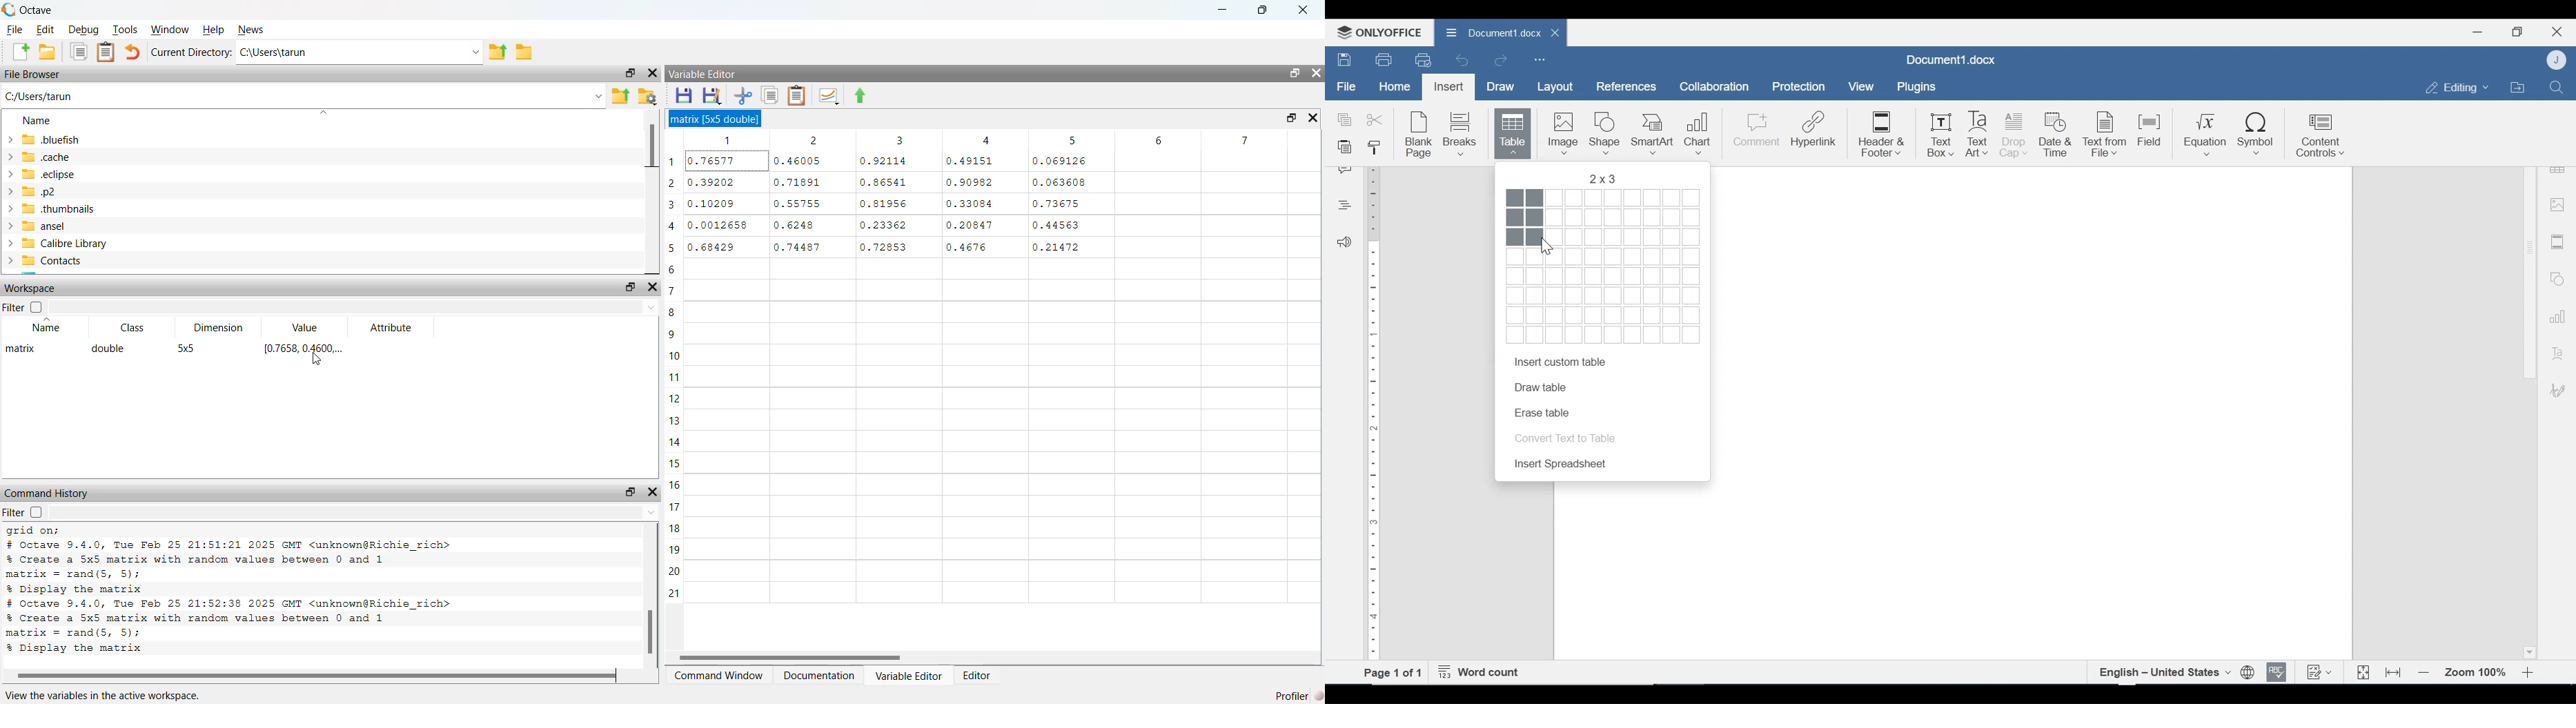 The image size is (2576, 728). I want to click on Shapes, so click(2555, 277).